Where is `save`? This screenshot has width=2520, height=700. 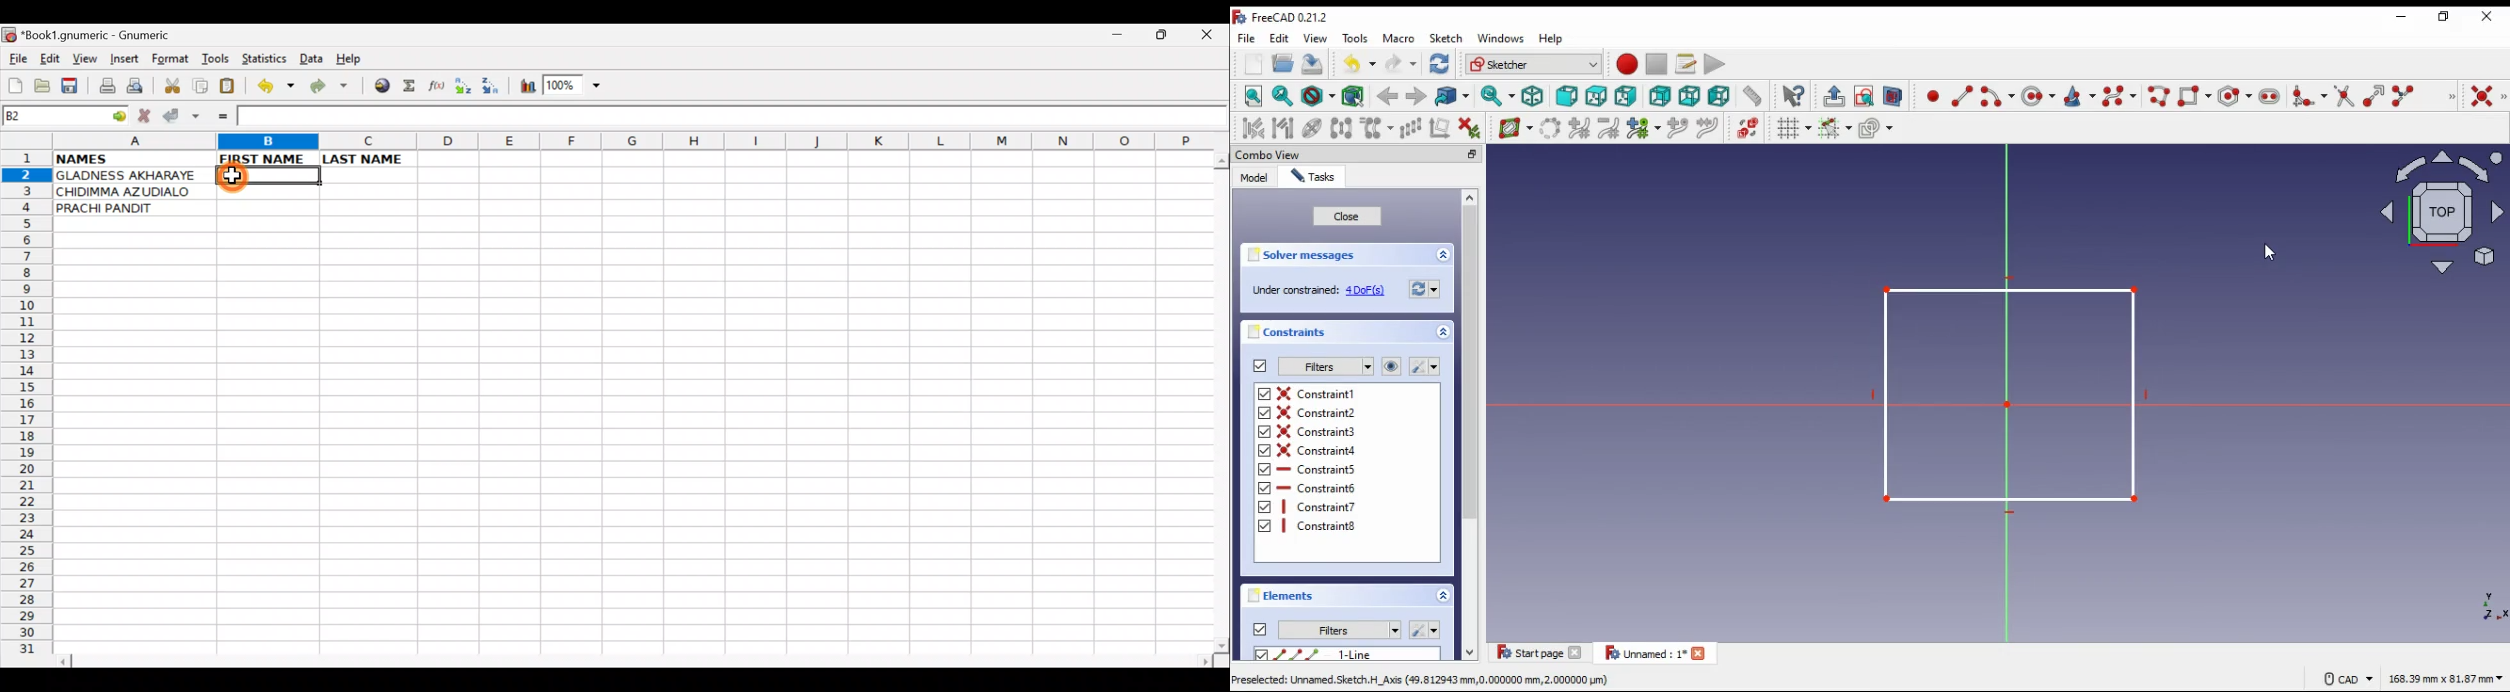
save is located at coordinates (1314, 63).